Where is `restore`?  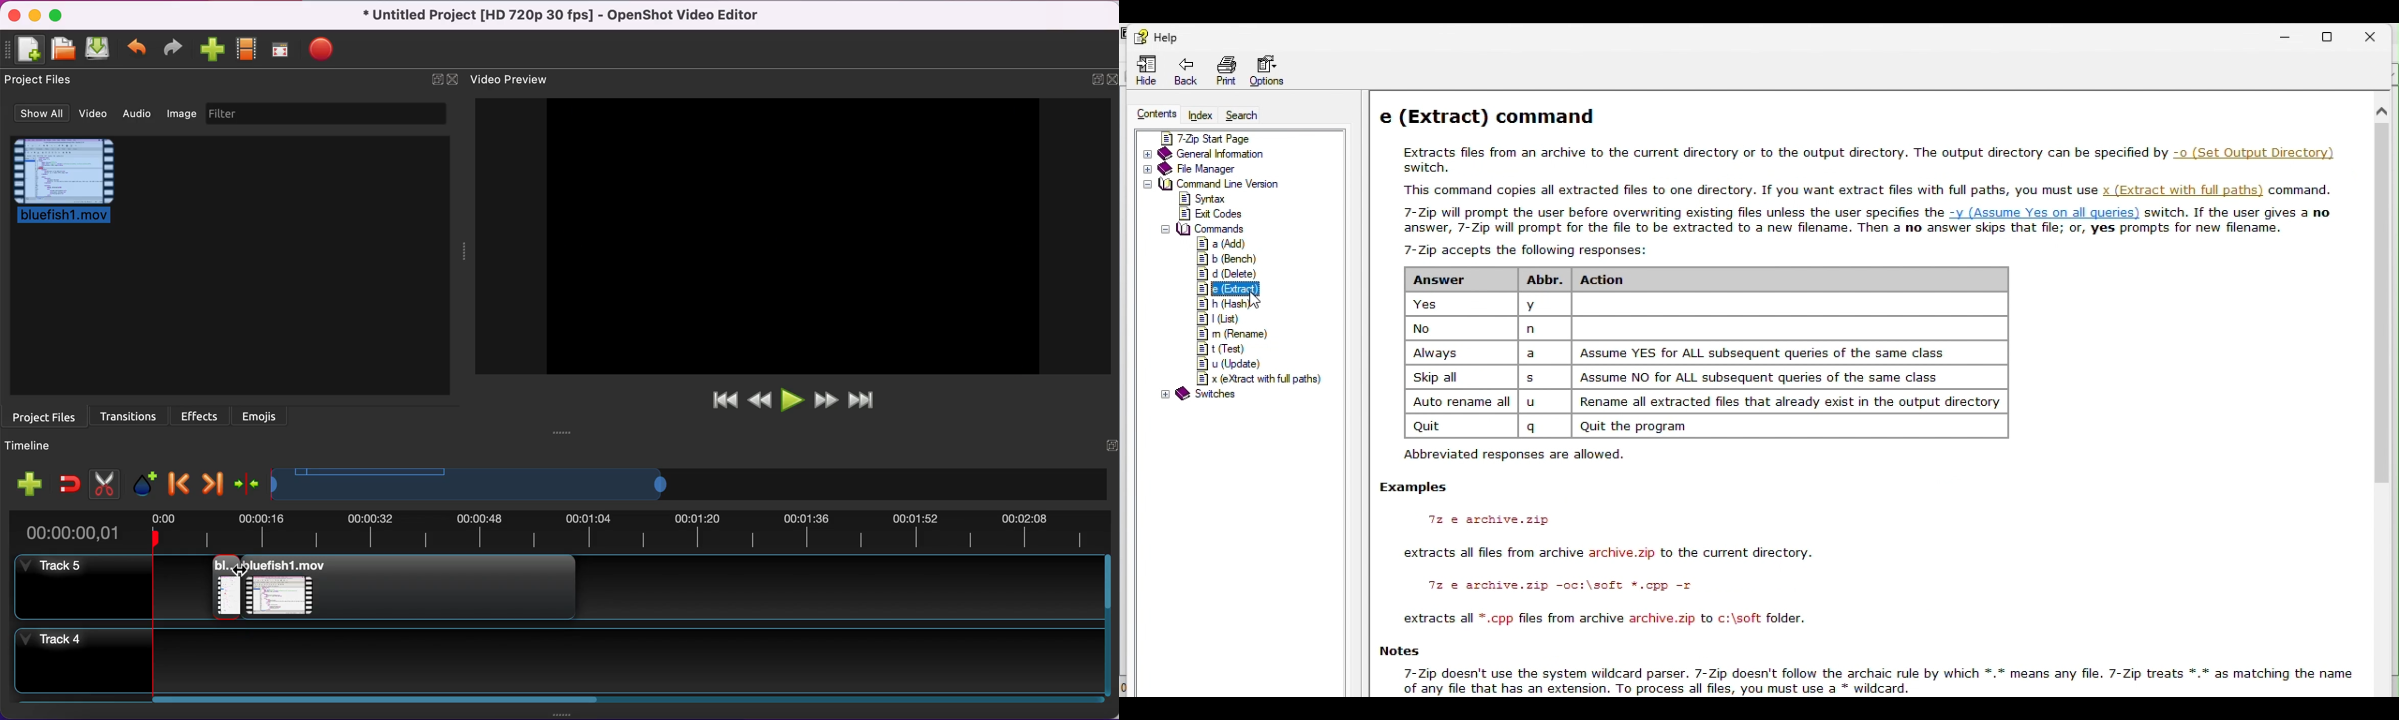 restore is located at coordinates (2334, 34).